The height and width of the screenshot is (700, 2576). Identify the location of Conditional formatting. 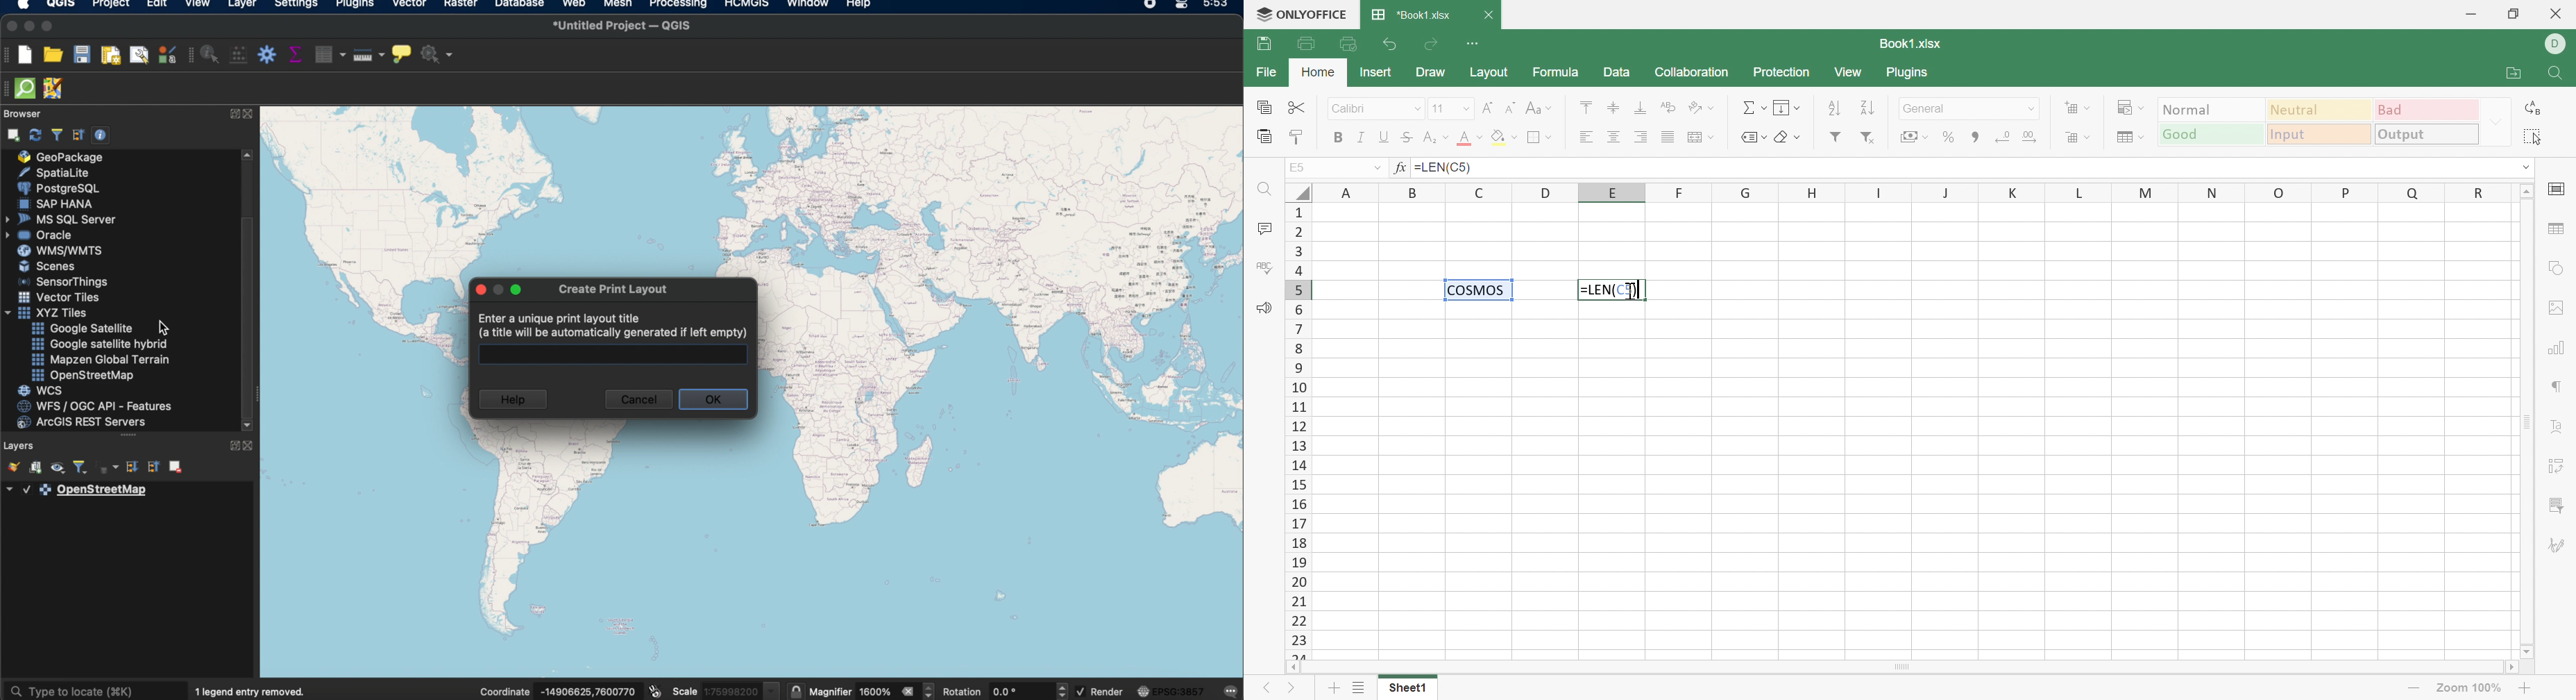
(2129, 107).